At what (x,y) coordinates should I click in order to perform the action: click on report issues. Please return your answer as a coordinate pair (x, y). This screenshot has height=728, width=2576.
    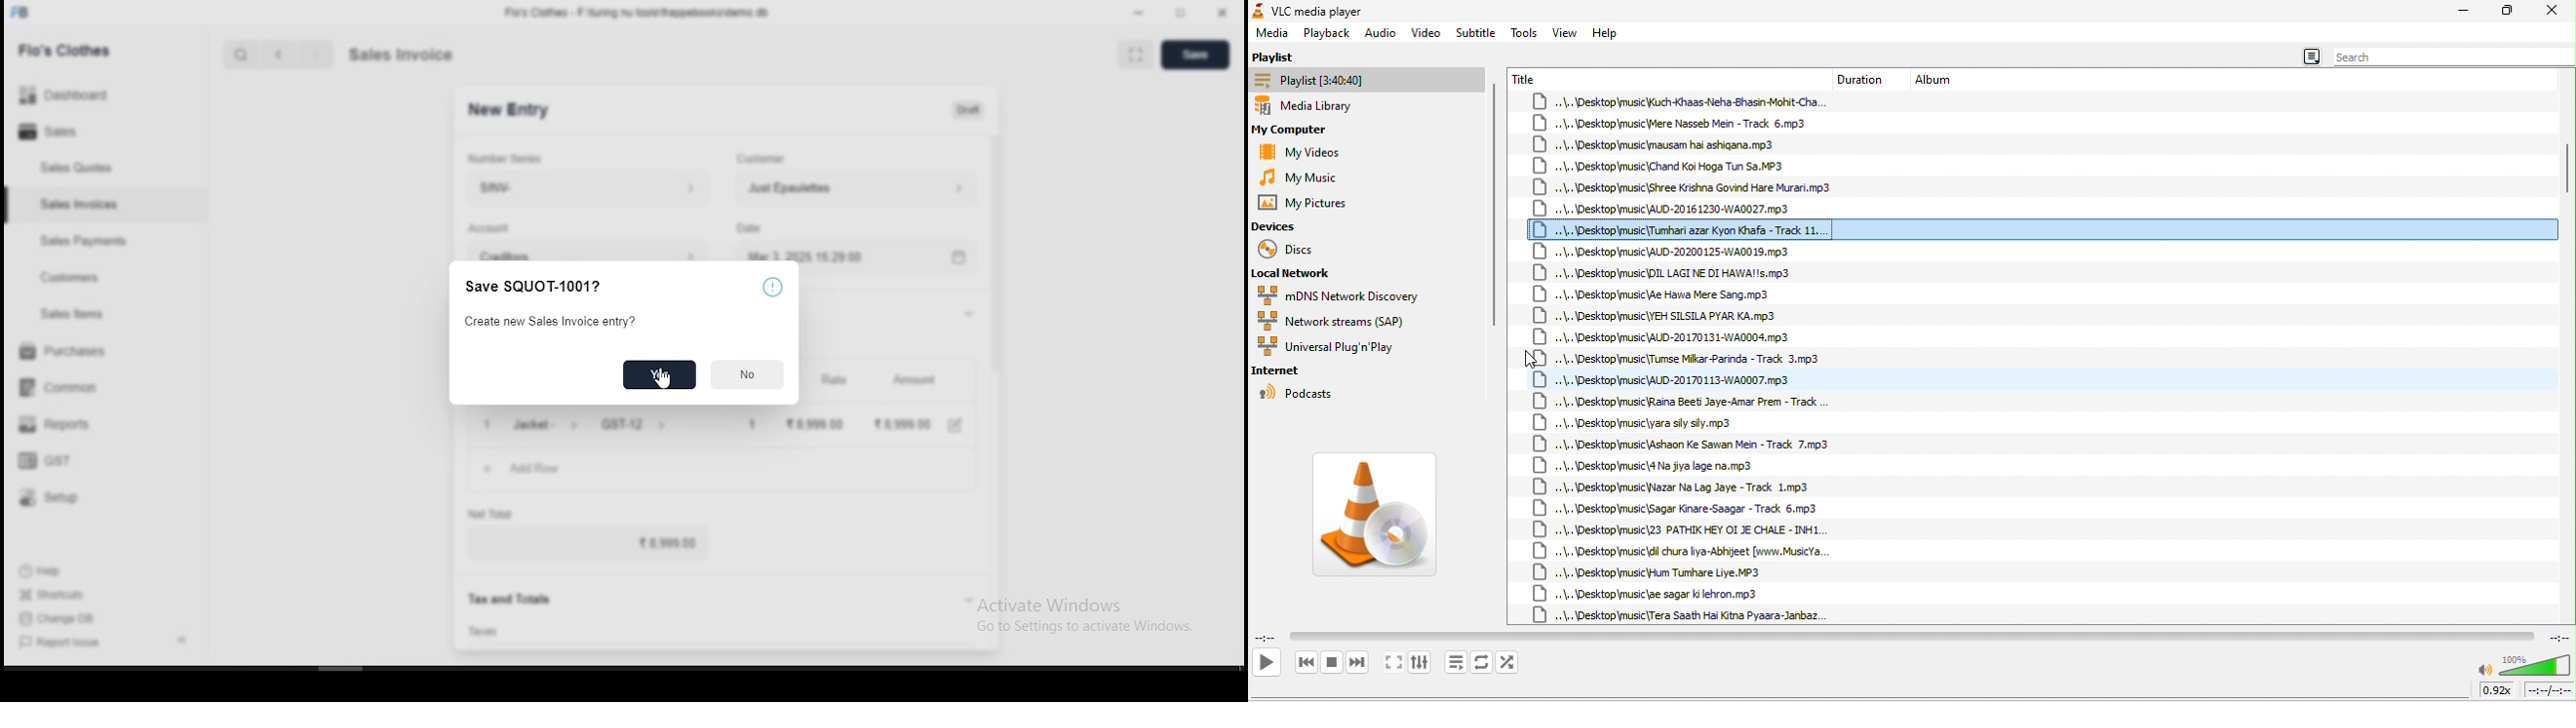
    Looking at the image, I should click on (63, 644).